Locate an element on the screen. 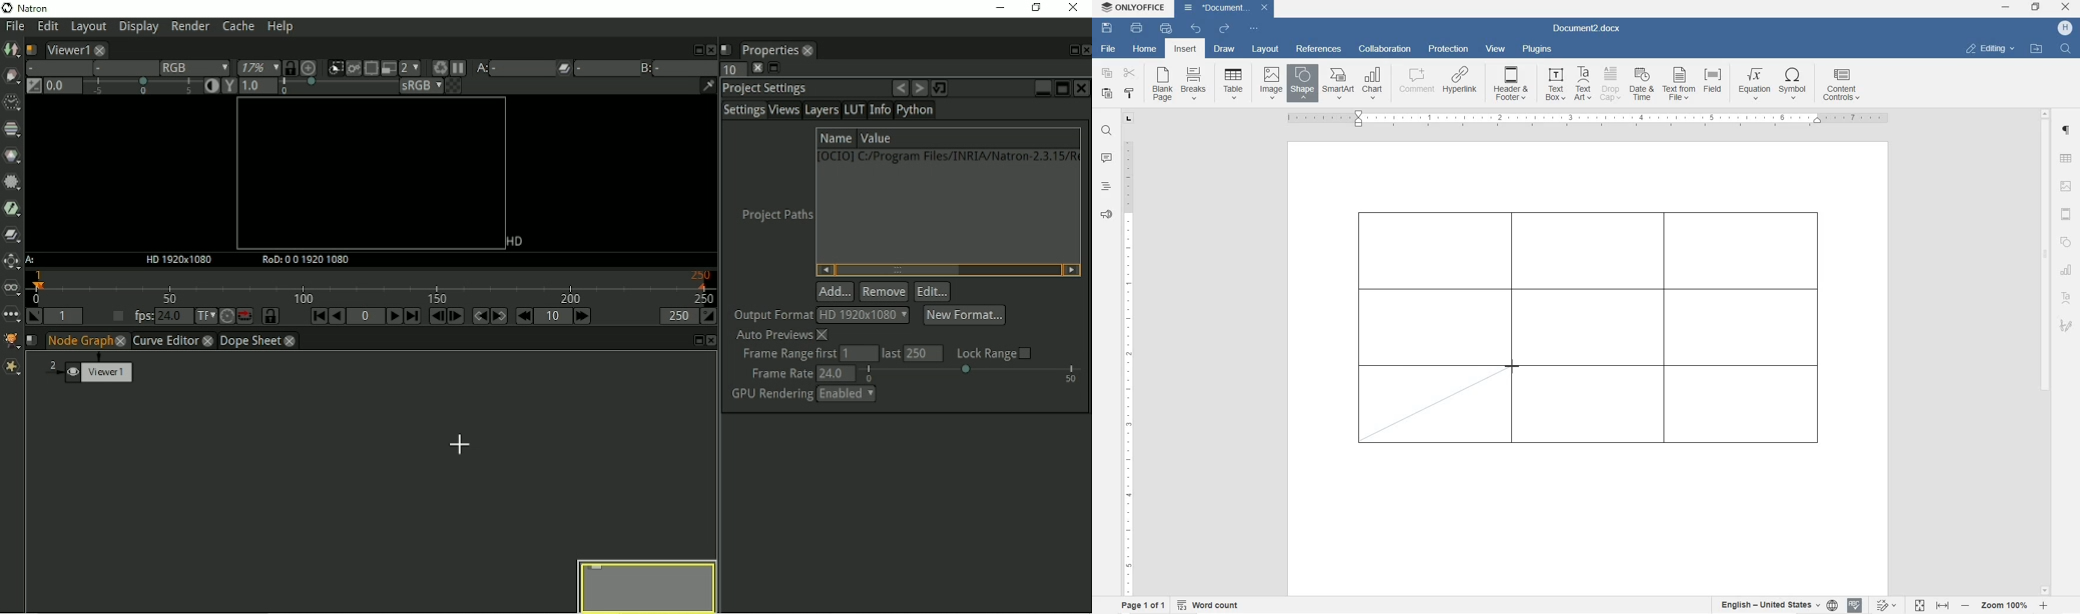 This screenshot has width=2100, height=616. insert is located at coordinates (1184, 49).